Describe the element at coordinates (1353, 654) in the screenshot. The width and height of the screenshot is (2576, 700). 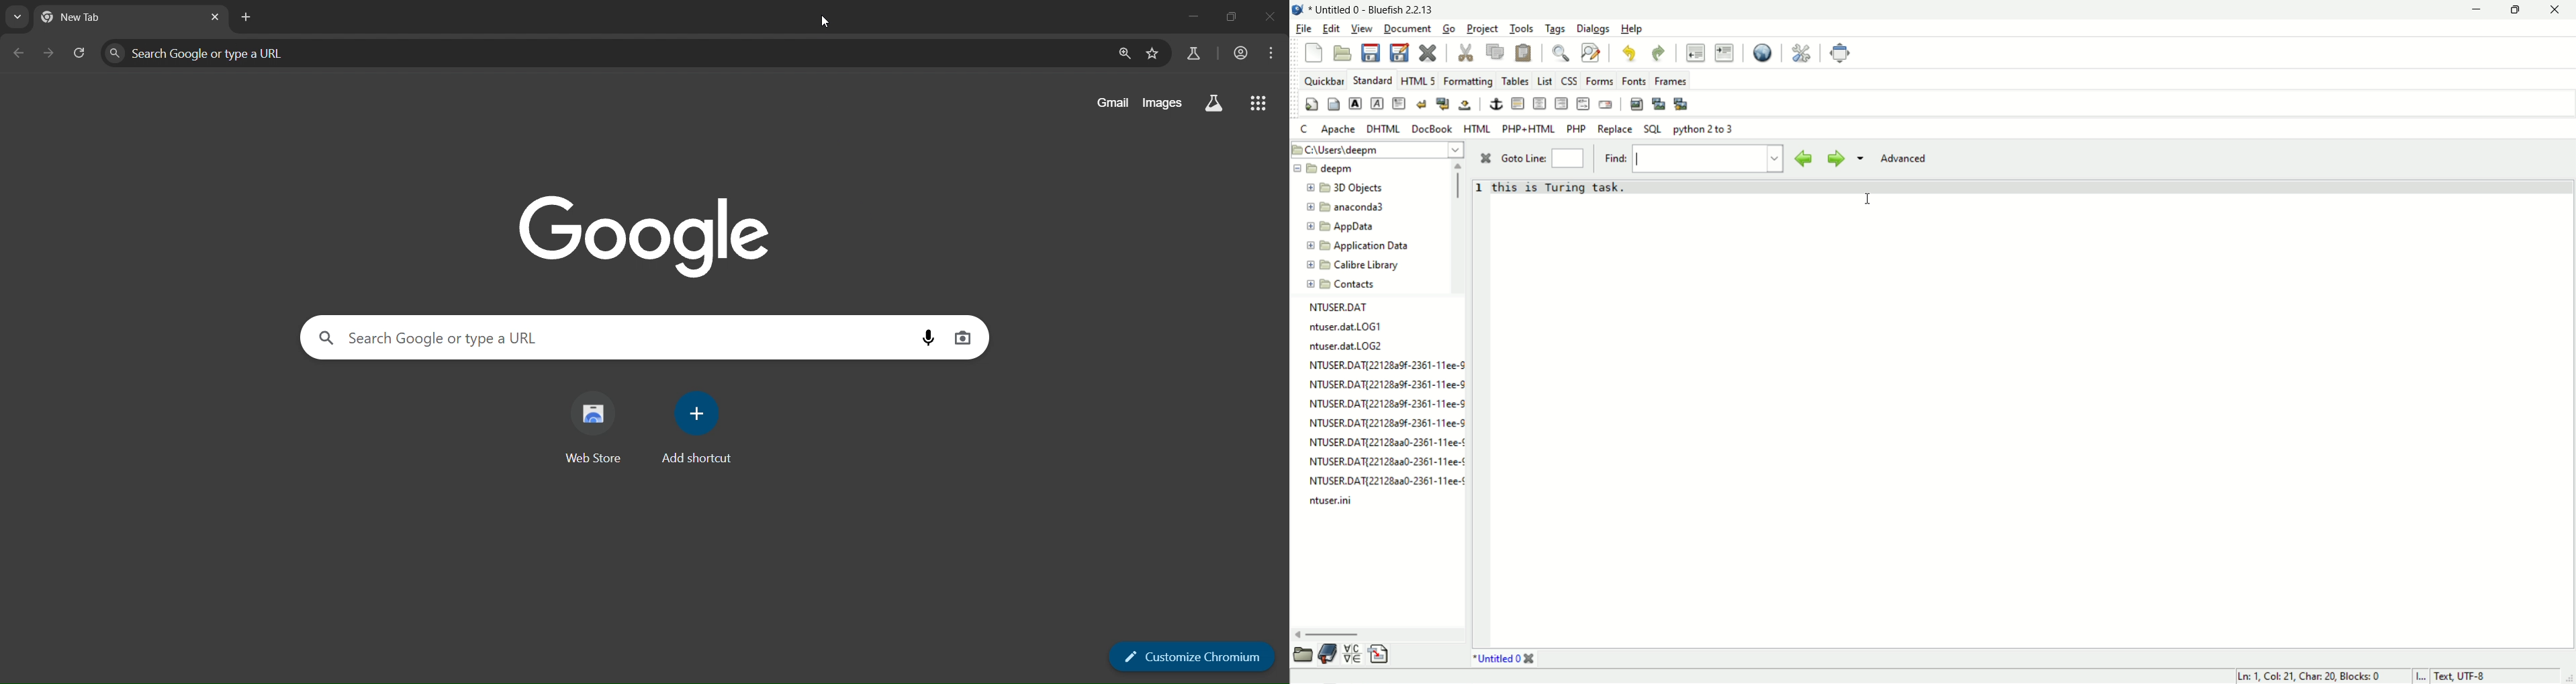
I see `char map` at that location.